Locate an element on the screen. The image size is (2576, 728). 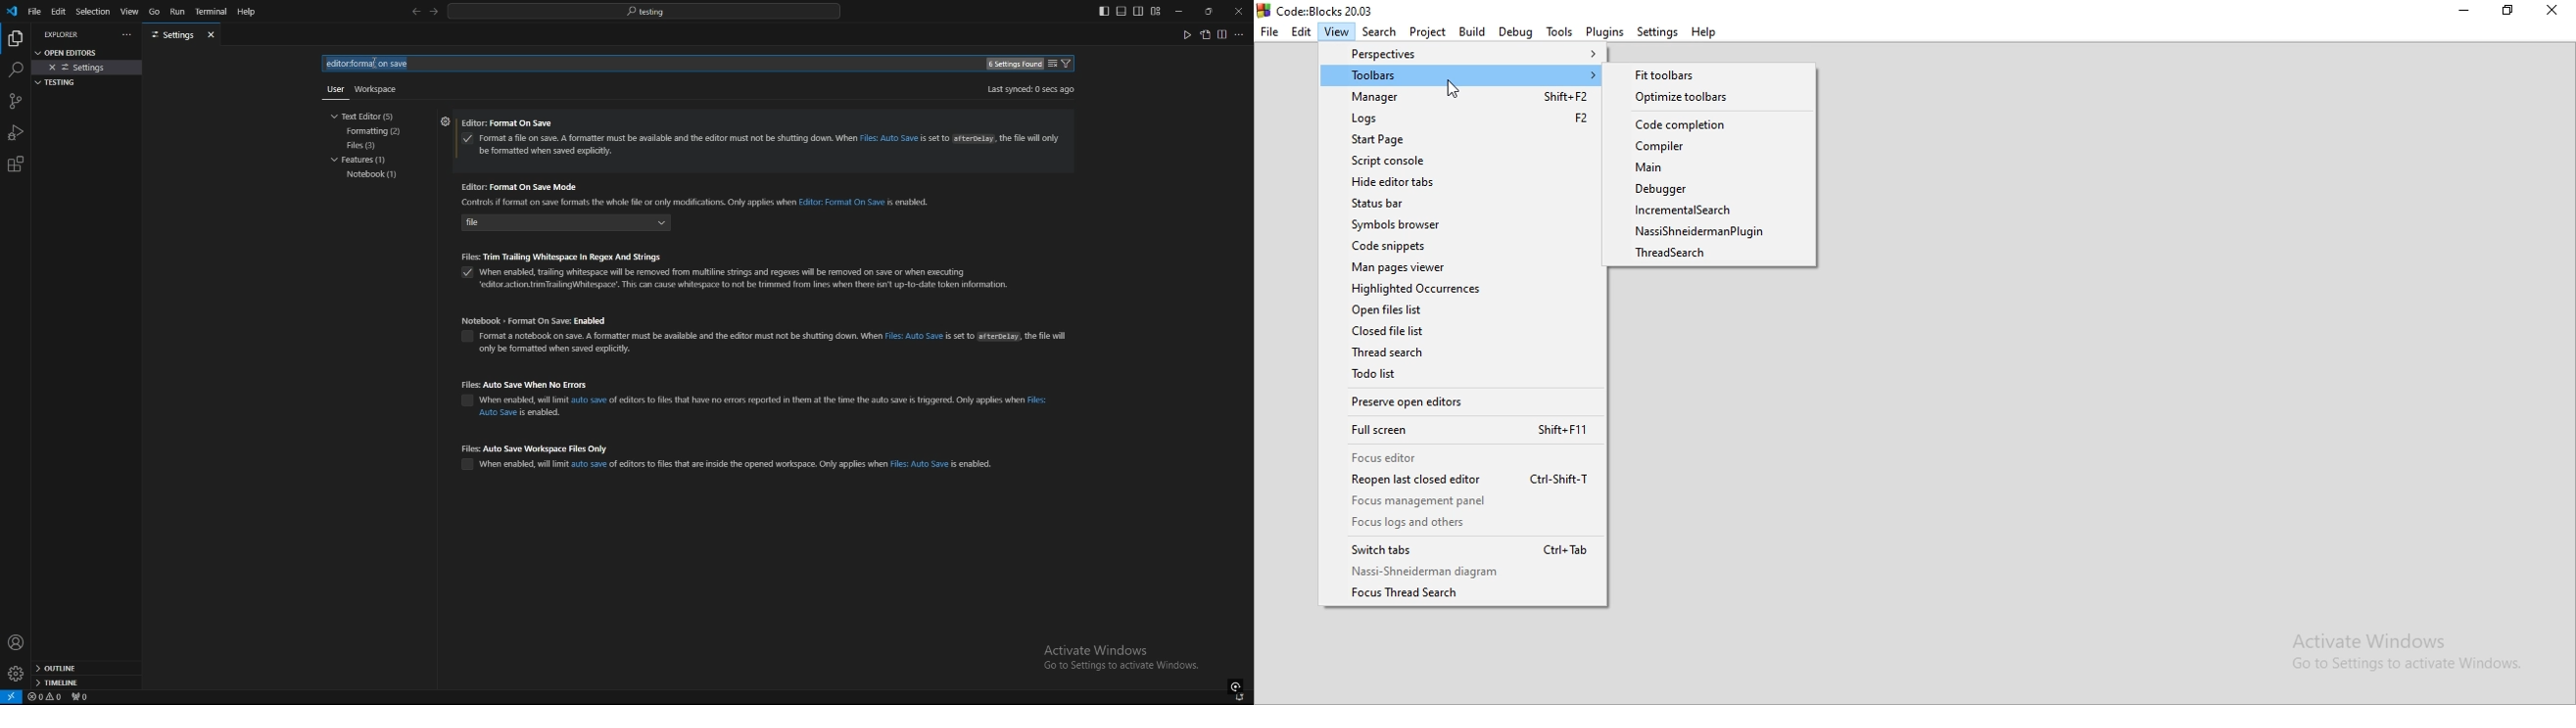
controls if format on save formats the whole file or only modifications. Only applies when editor is enabled is located at coordinates (701, 204).